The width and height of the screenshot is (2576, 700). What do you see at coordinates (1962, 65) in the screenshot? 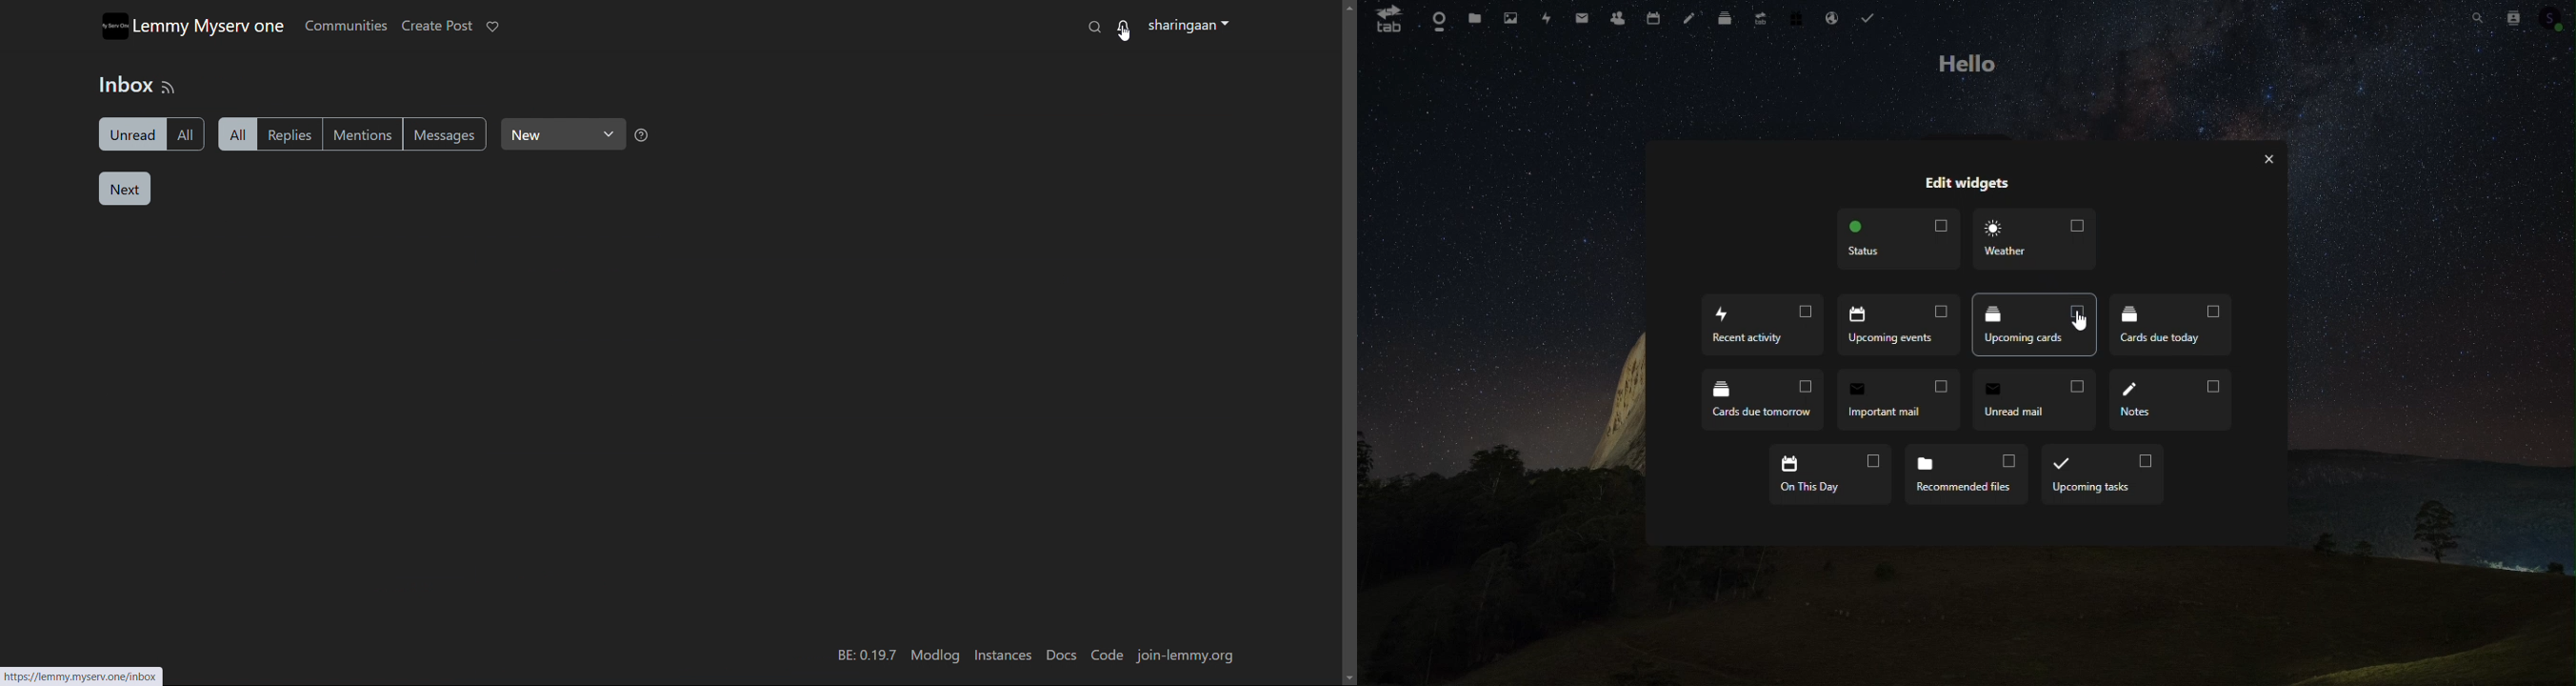
I see `hello` at bounding box center [1962, 65].